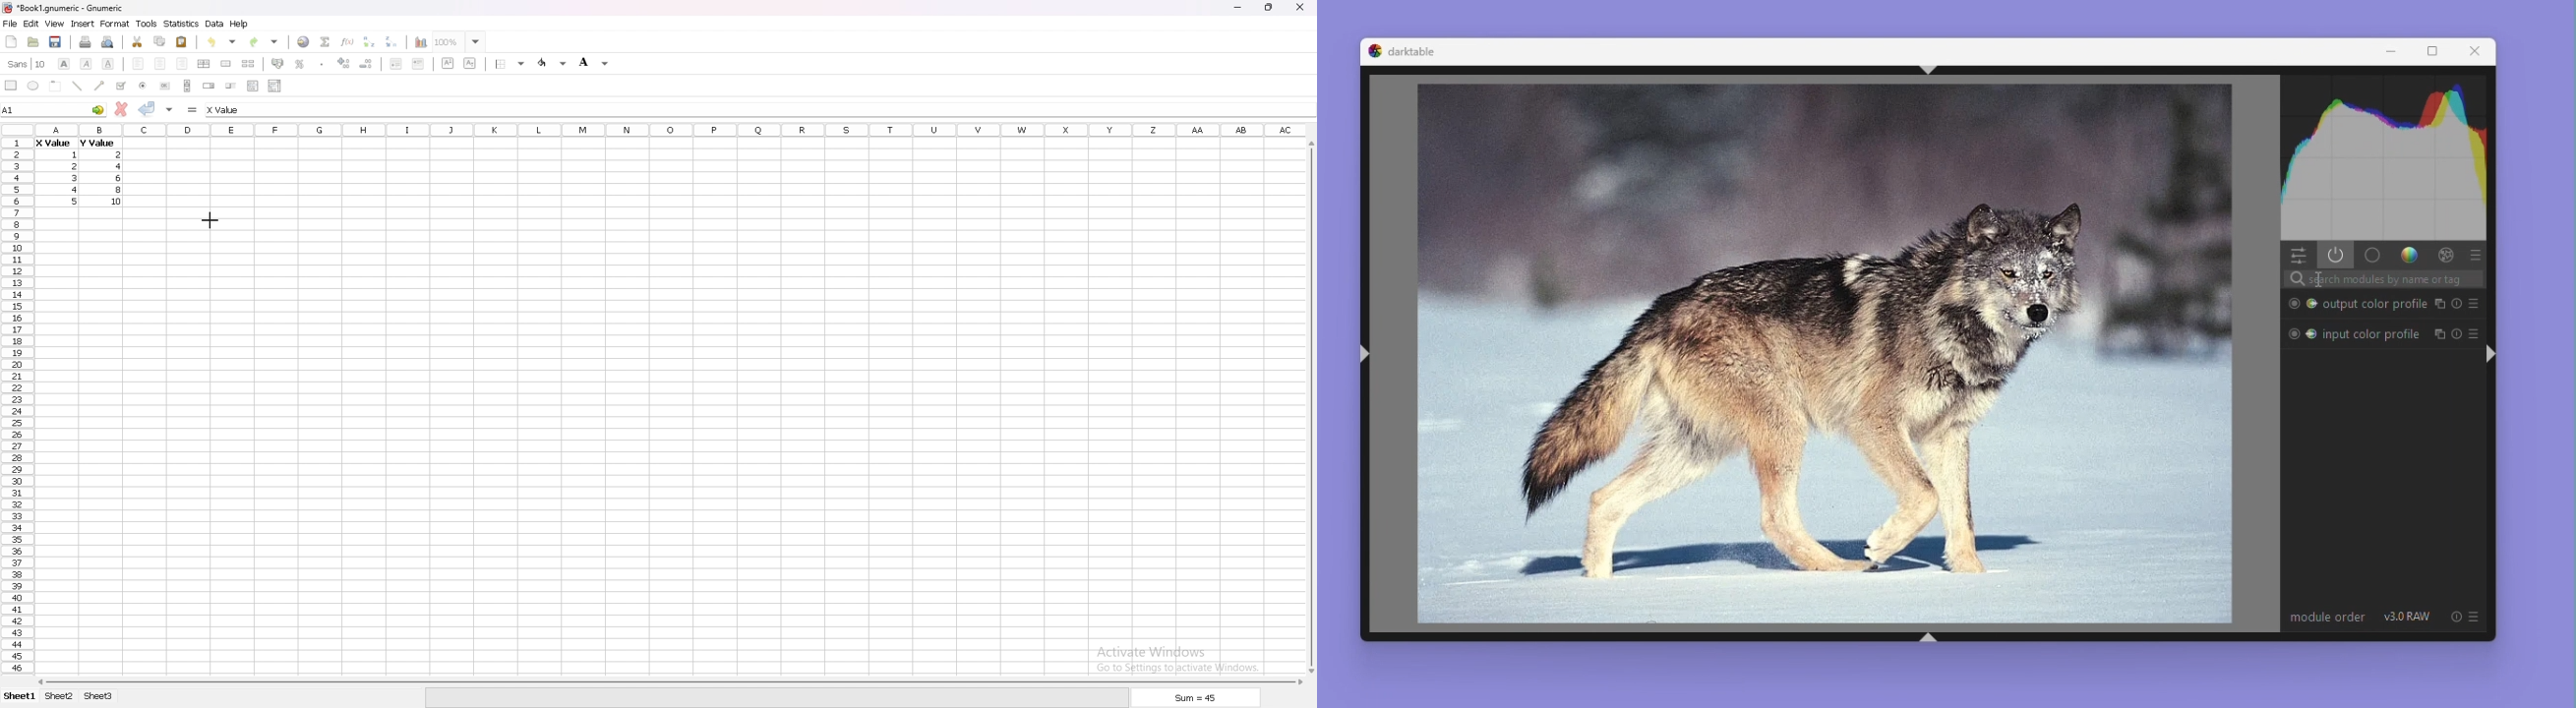 Image resolution: width=2576 pixels, height=728 pixels. Describe the element at coordinates (668, 682) in the screenshot. I see `scroll bar` at that location.